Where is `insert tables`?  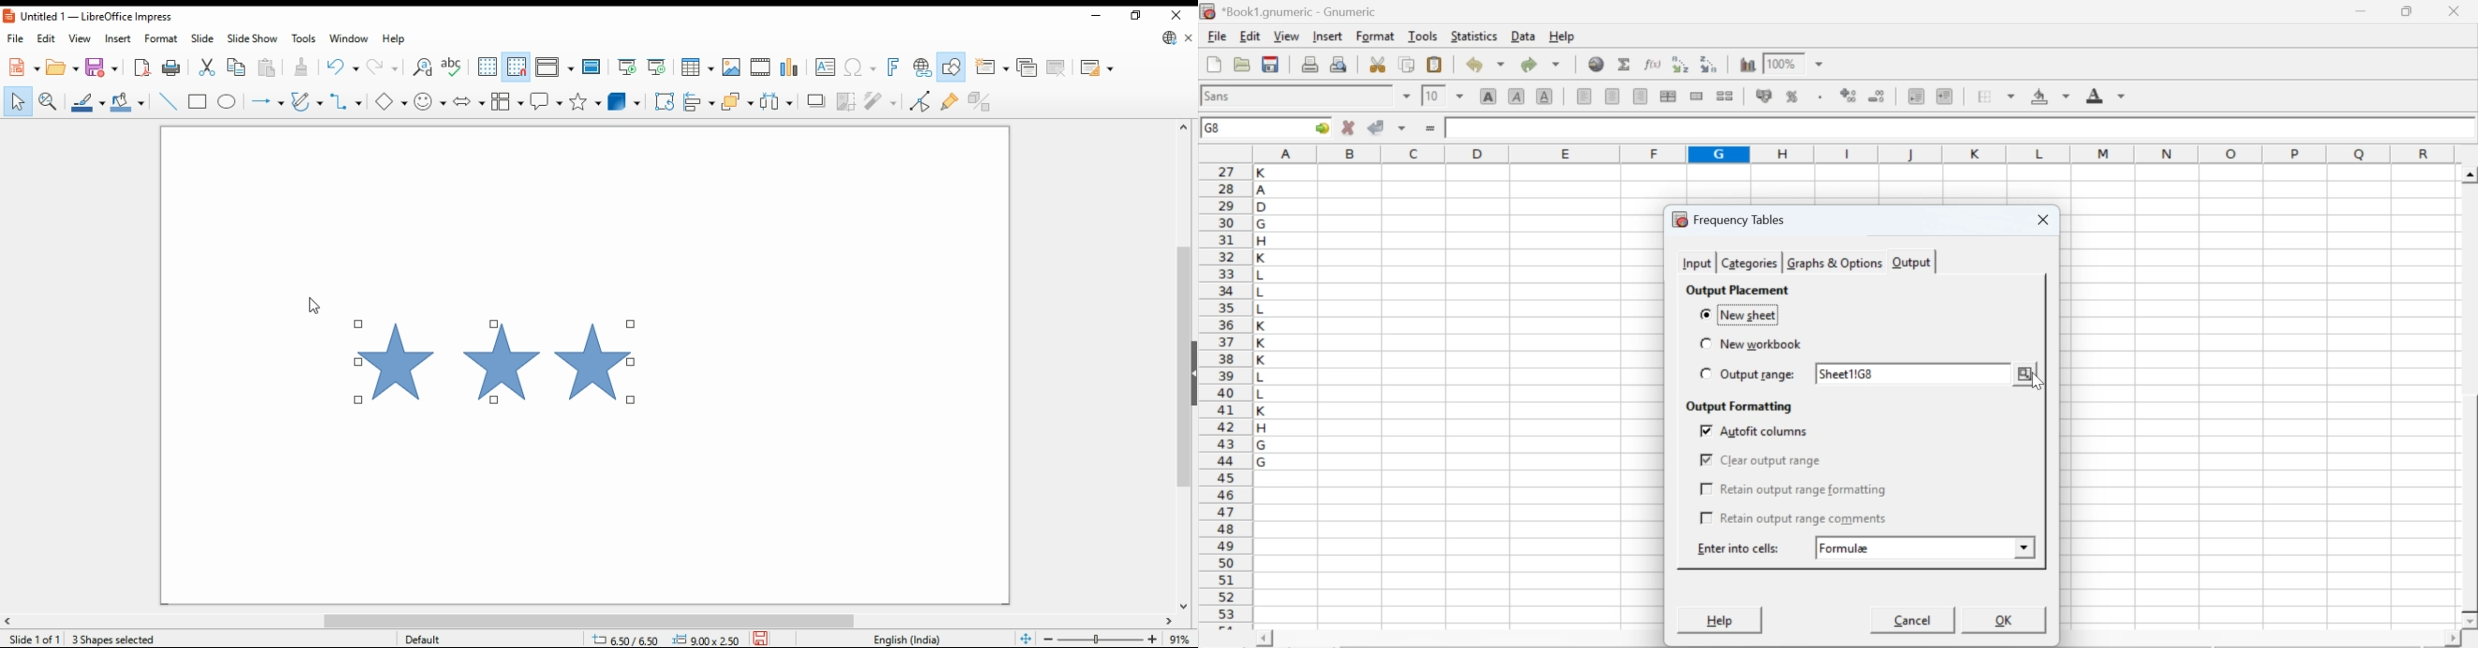
insert tables is located at coordinates (699, 66).